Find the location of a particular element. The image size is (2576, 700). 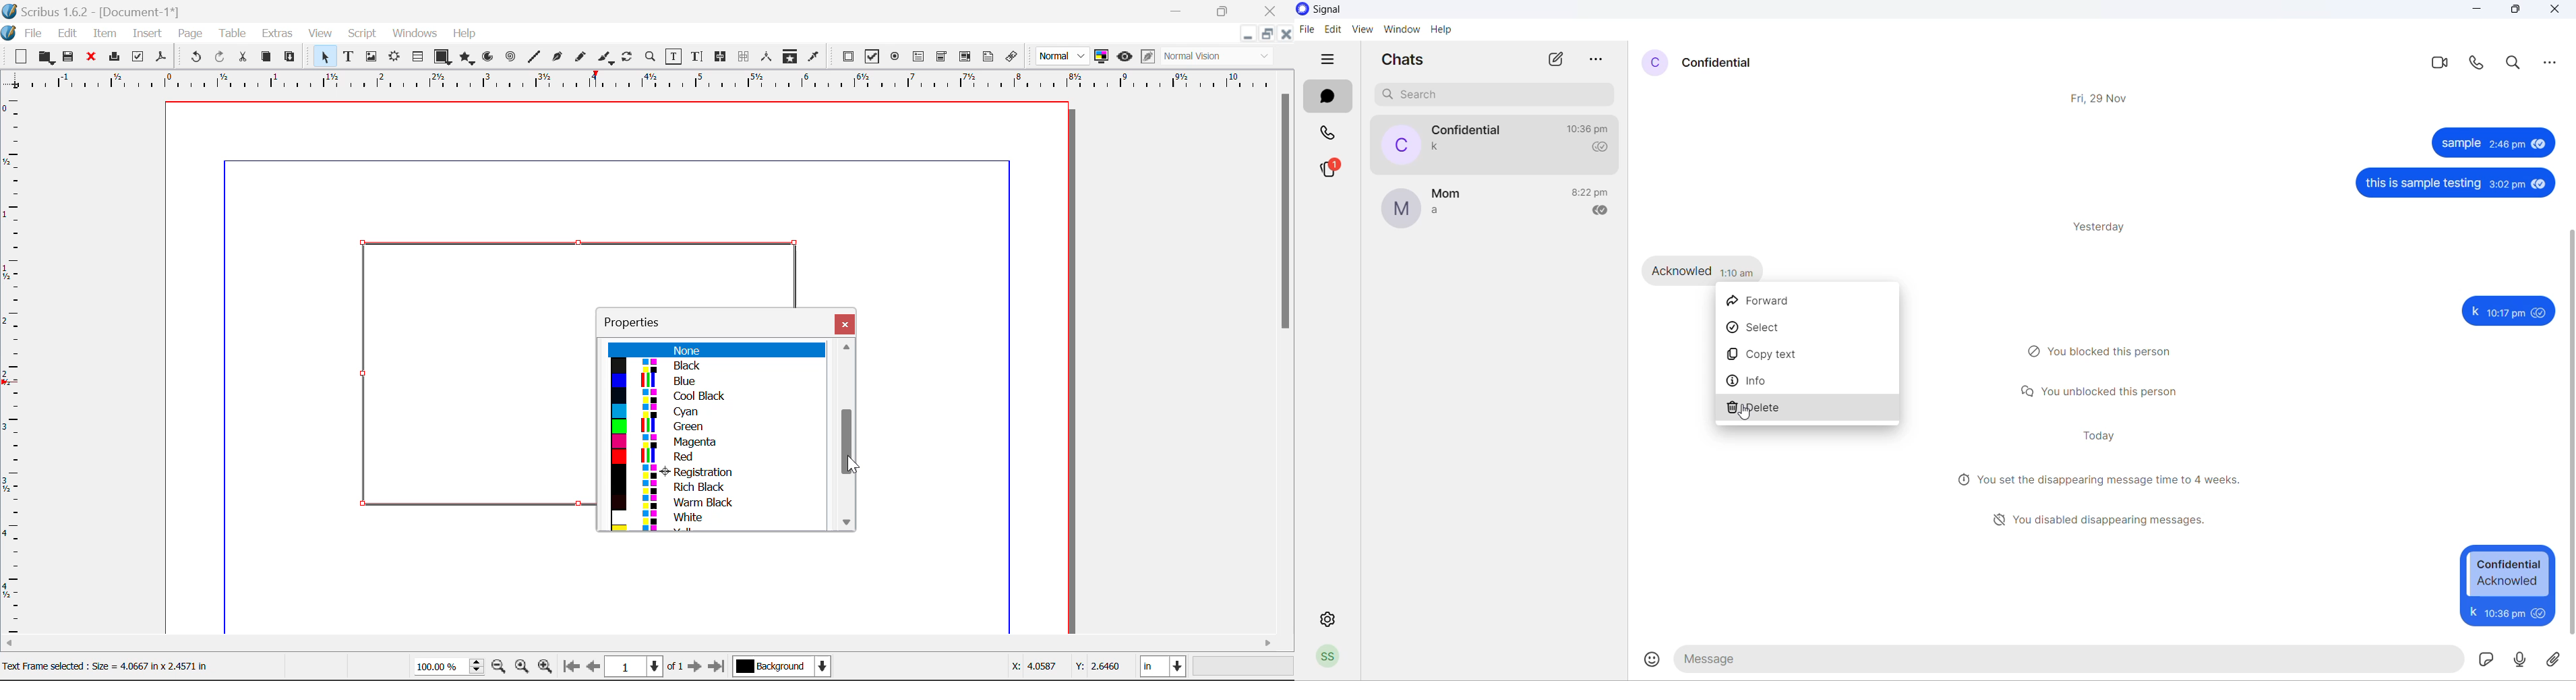

Help is located at coordinates (465, 34).